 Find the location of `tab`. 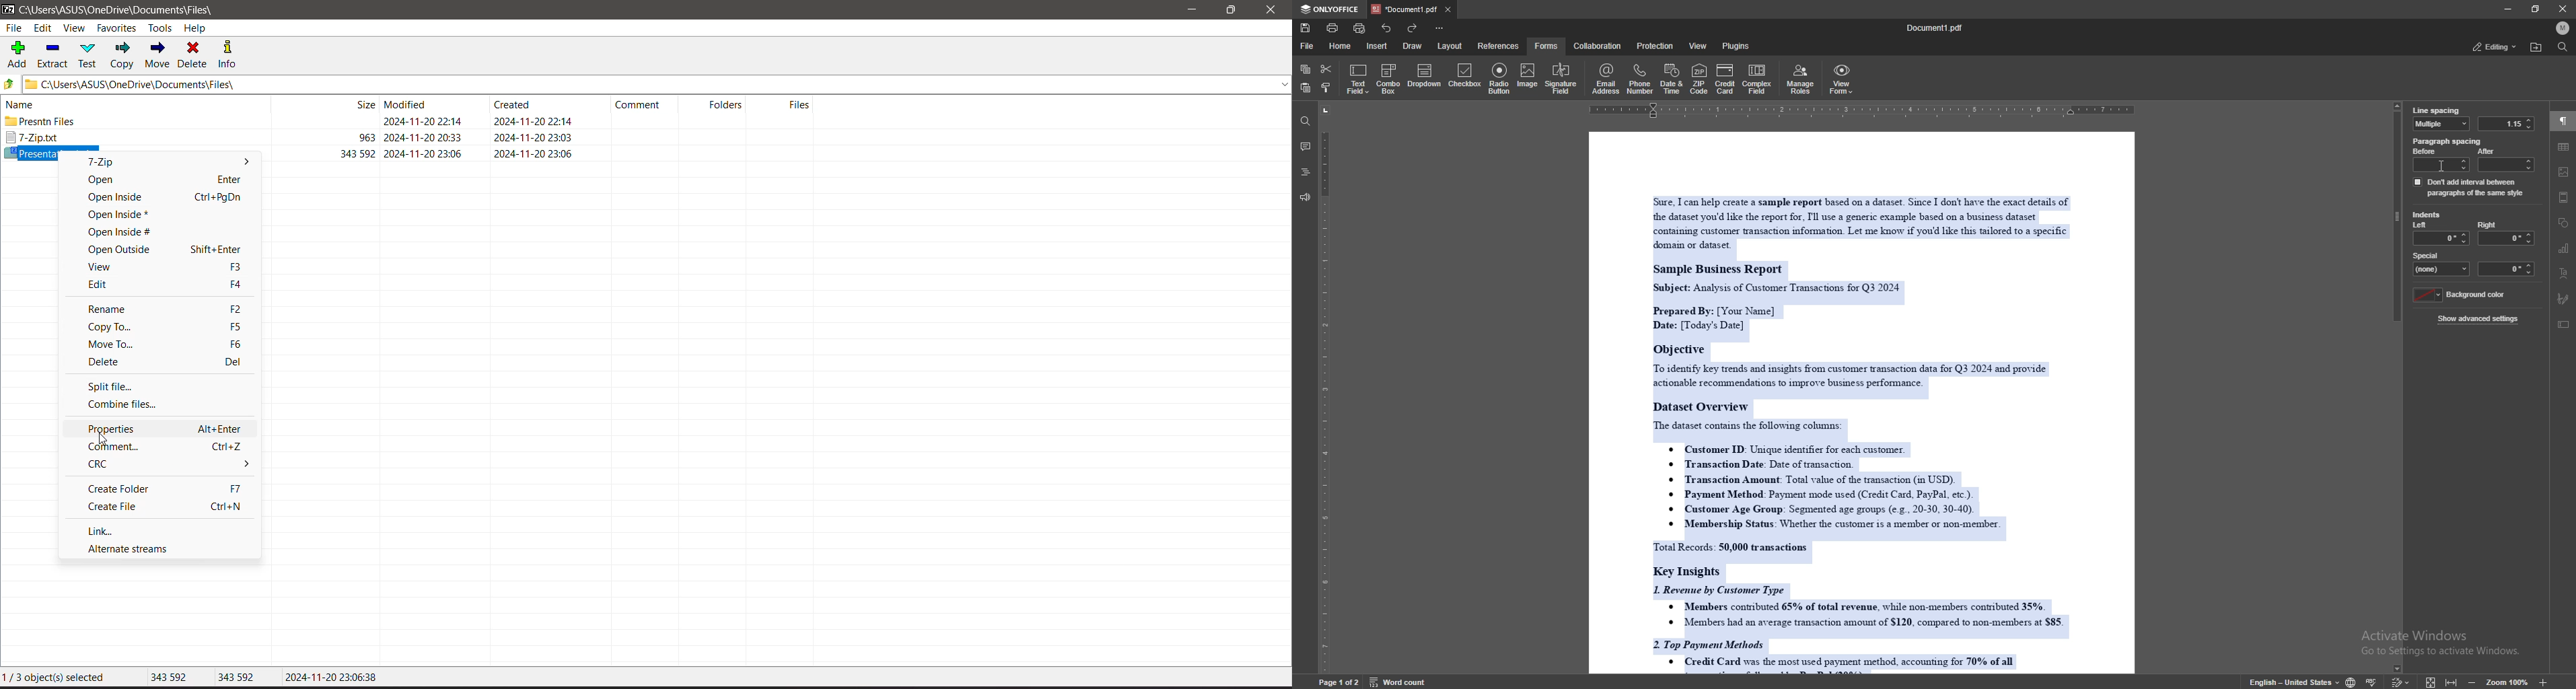

tab is located at coordinates (1405, 9).